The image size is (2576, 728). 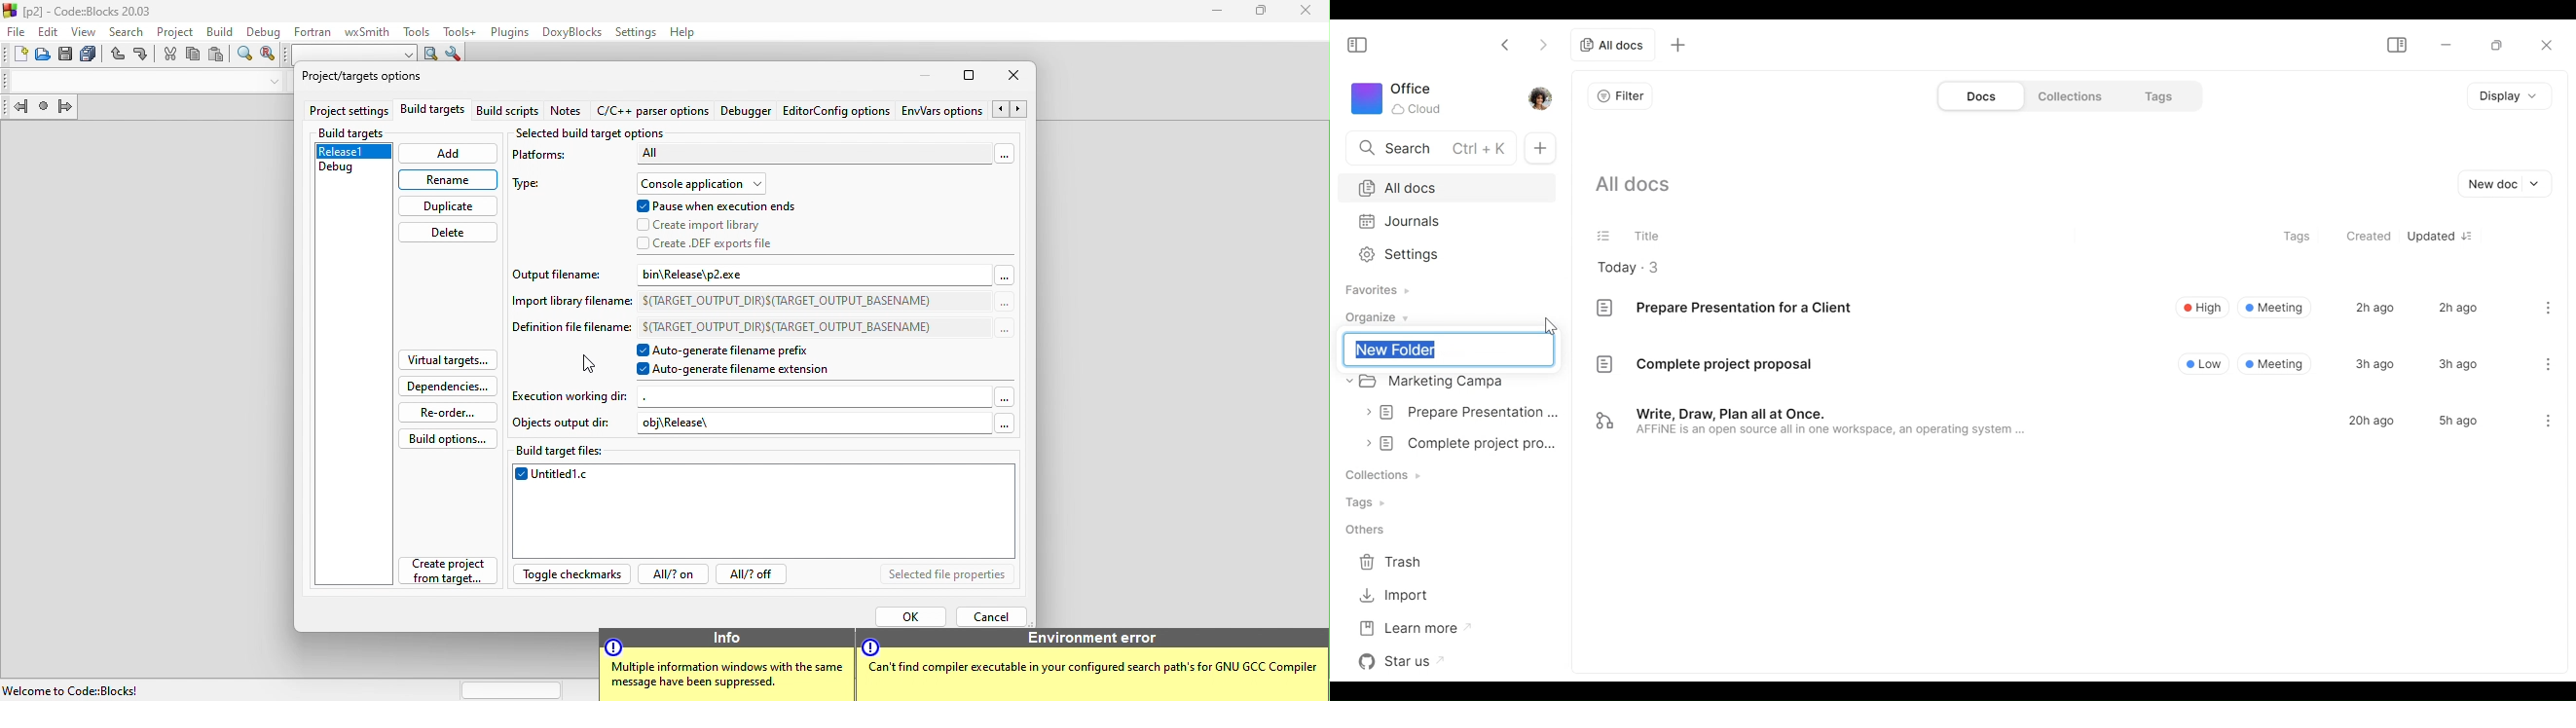 I want to click on more, so click(x=1004, y=304).